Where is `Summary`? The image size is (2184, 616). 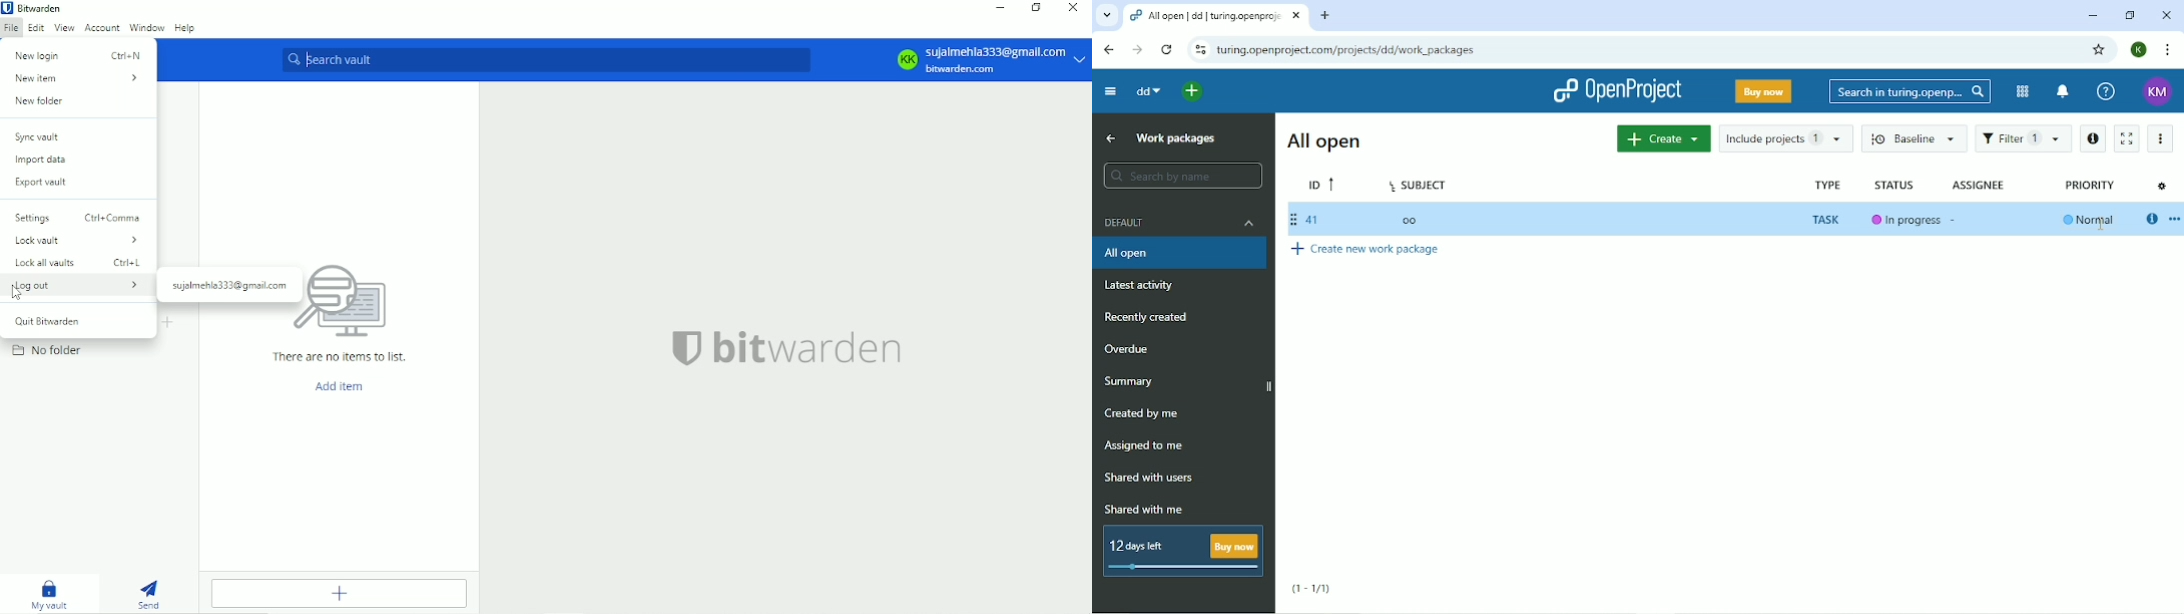 Summary is located at coordinates (1132, 382).